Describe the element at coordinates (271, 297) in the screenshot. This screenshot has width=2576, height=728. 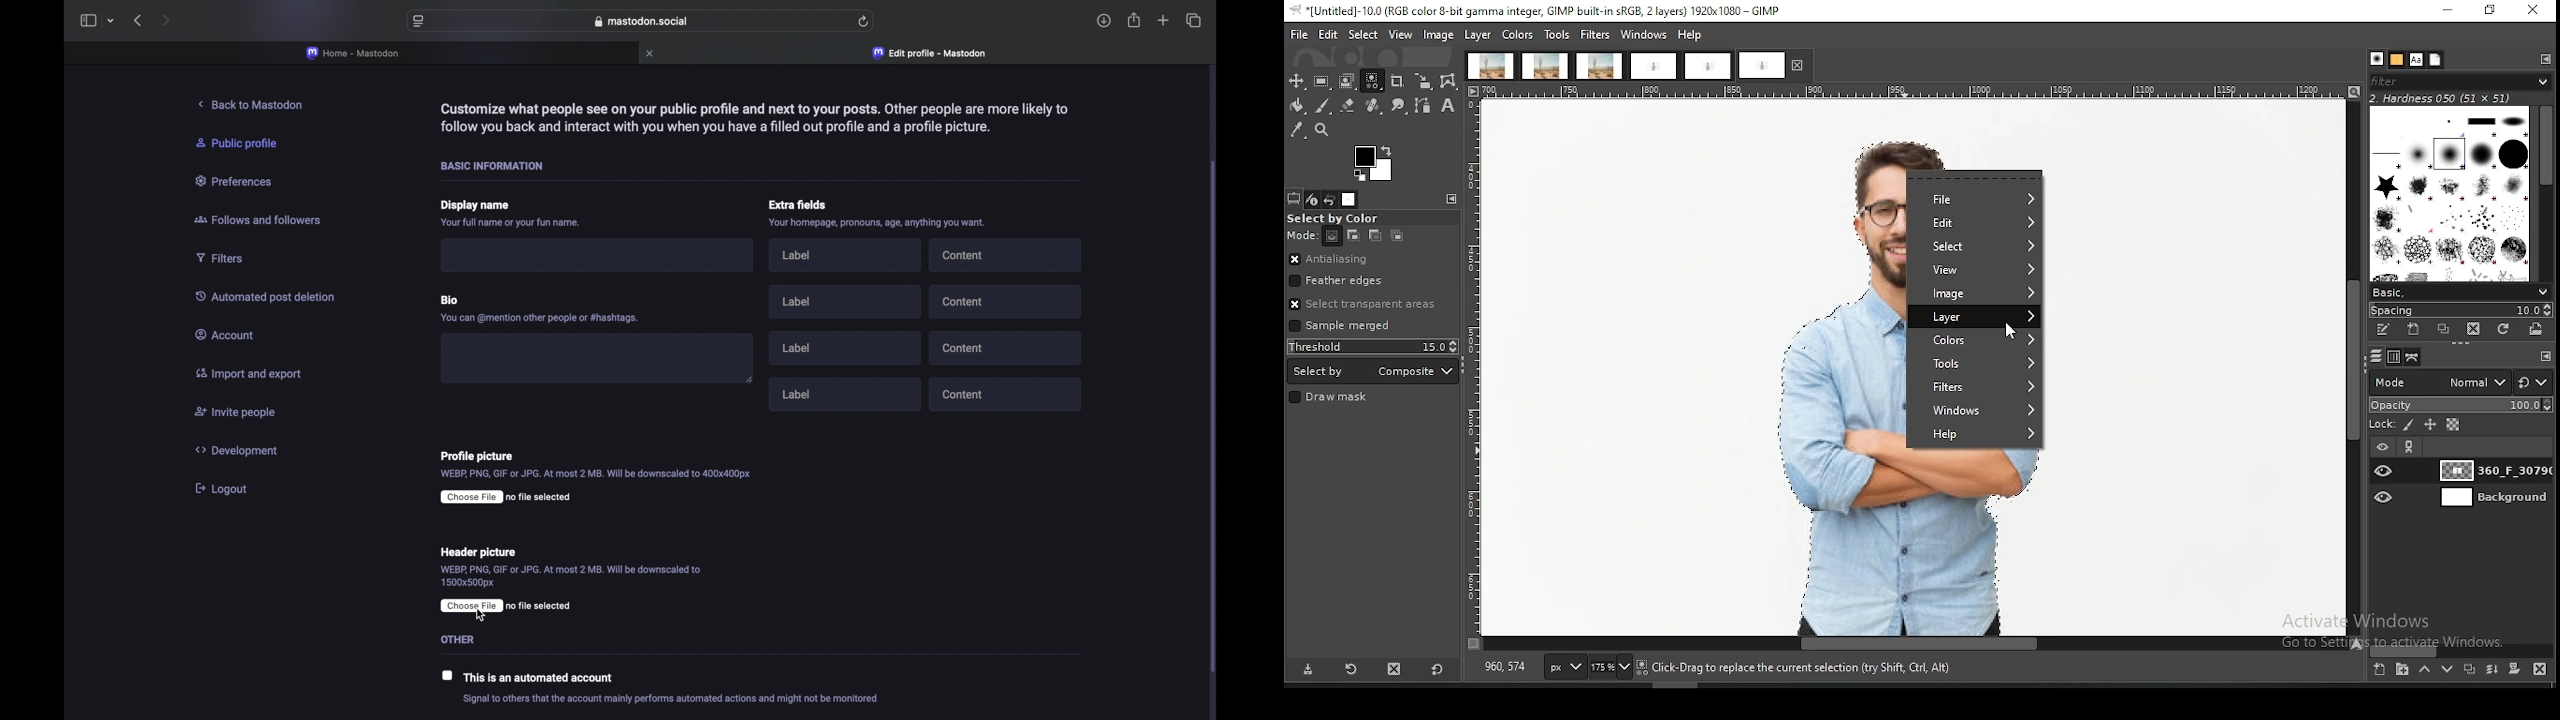
I see `automated post deletion` at that location.